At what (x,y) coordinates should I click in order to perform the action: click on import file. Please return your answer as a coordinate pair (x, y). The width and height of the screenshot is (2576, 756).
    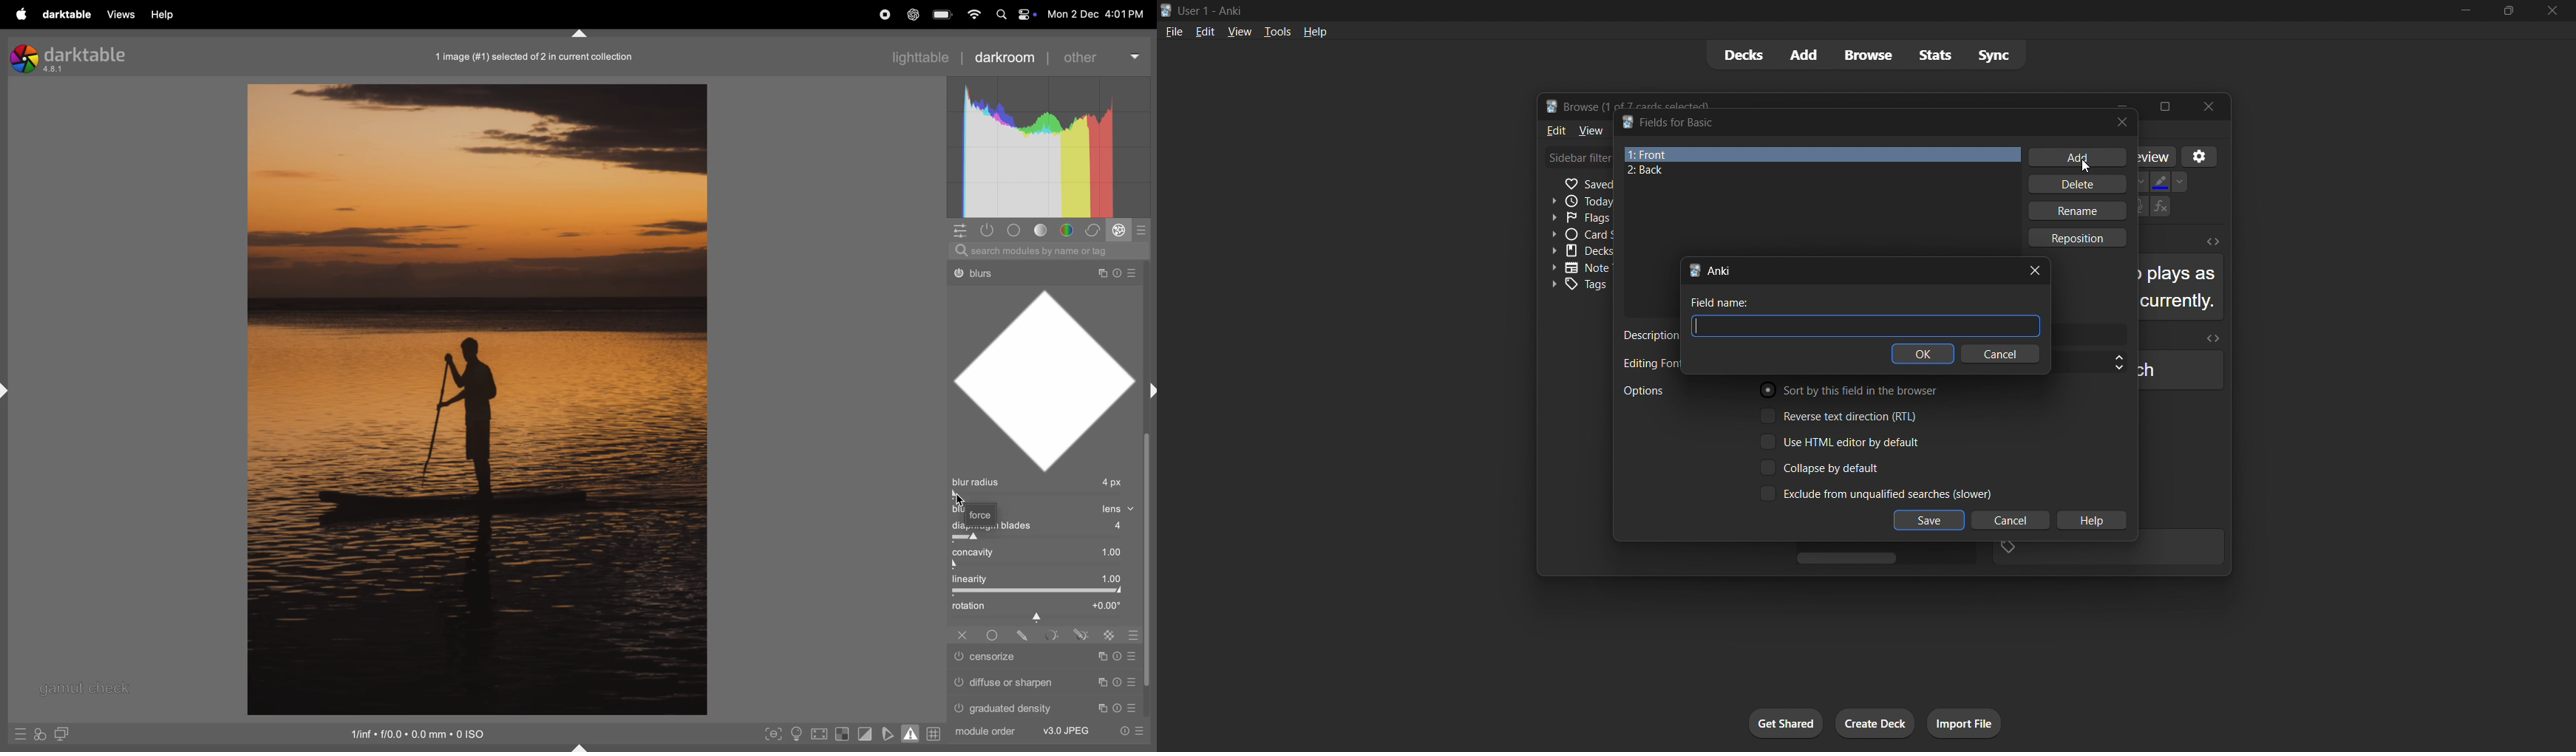
    Looking at the image, I should click on (1968, 722).